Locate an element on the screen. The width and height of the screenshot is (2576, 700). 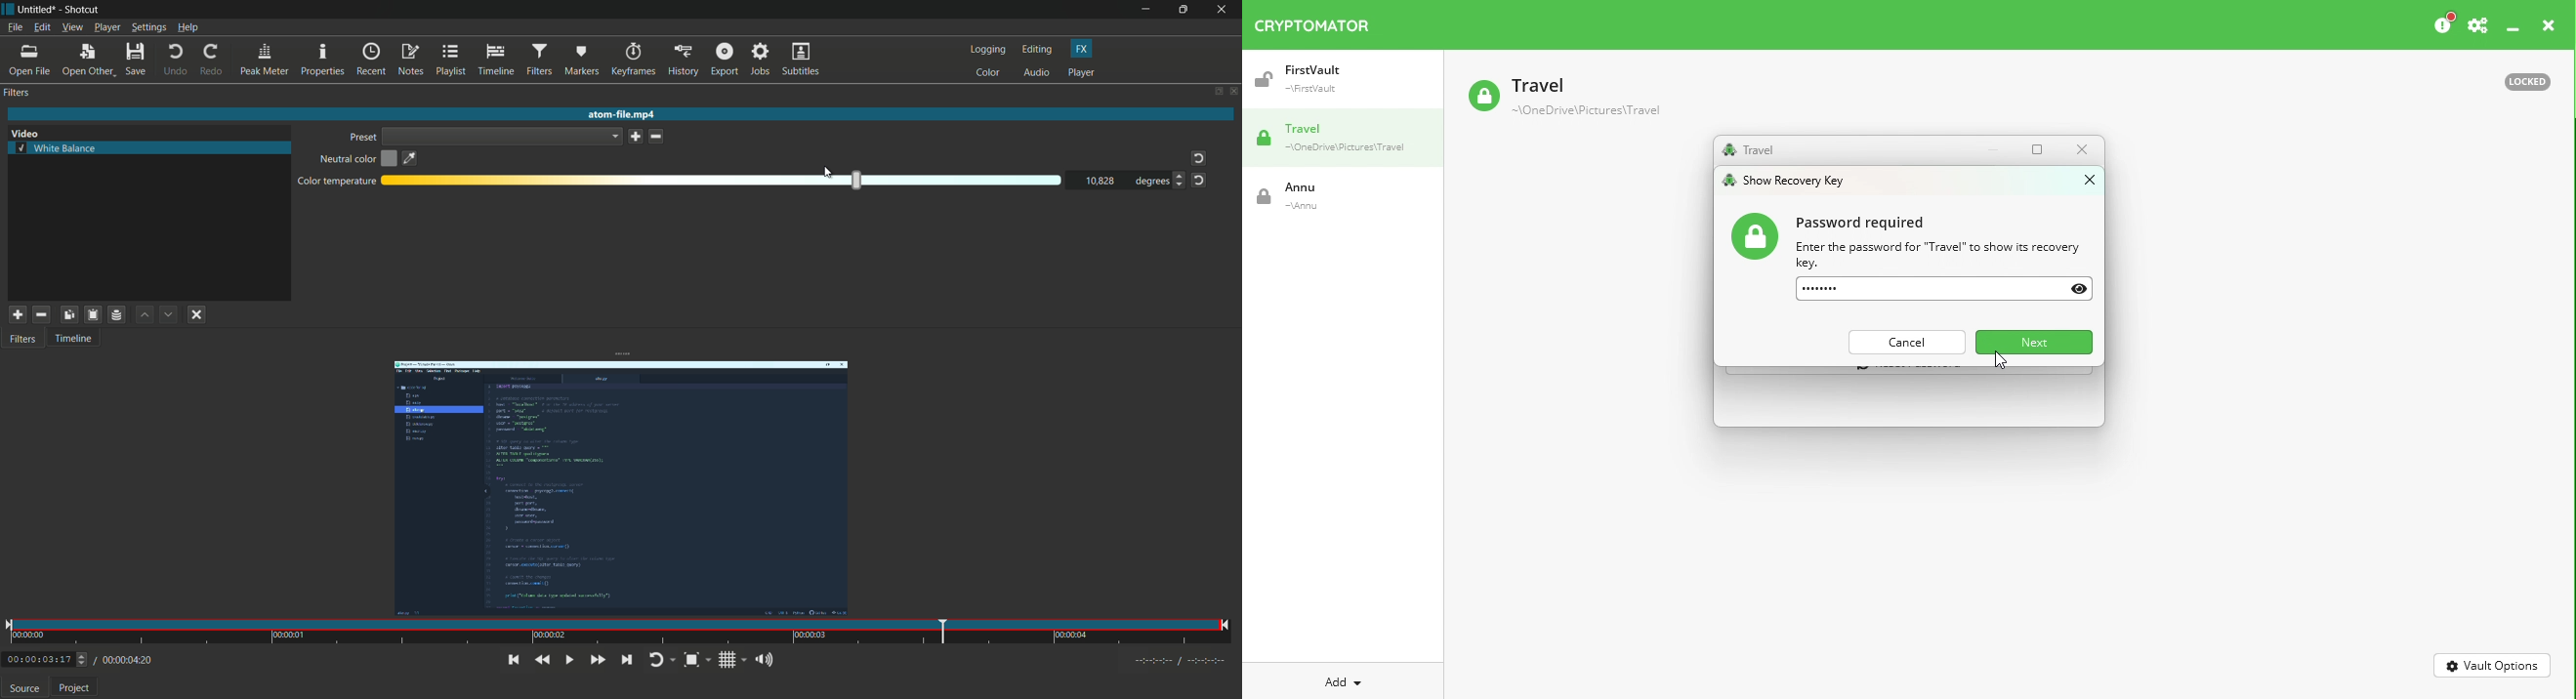
dropdown is located at coordinates (503, 136).